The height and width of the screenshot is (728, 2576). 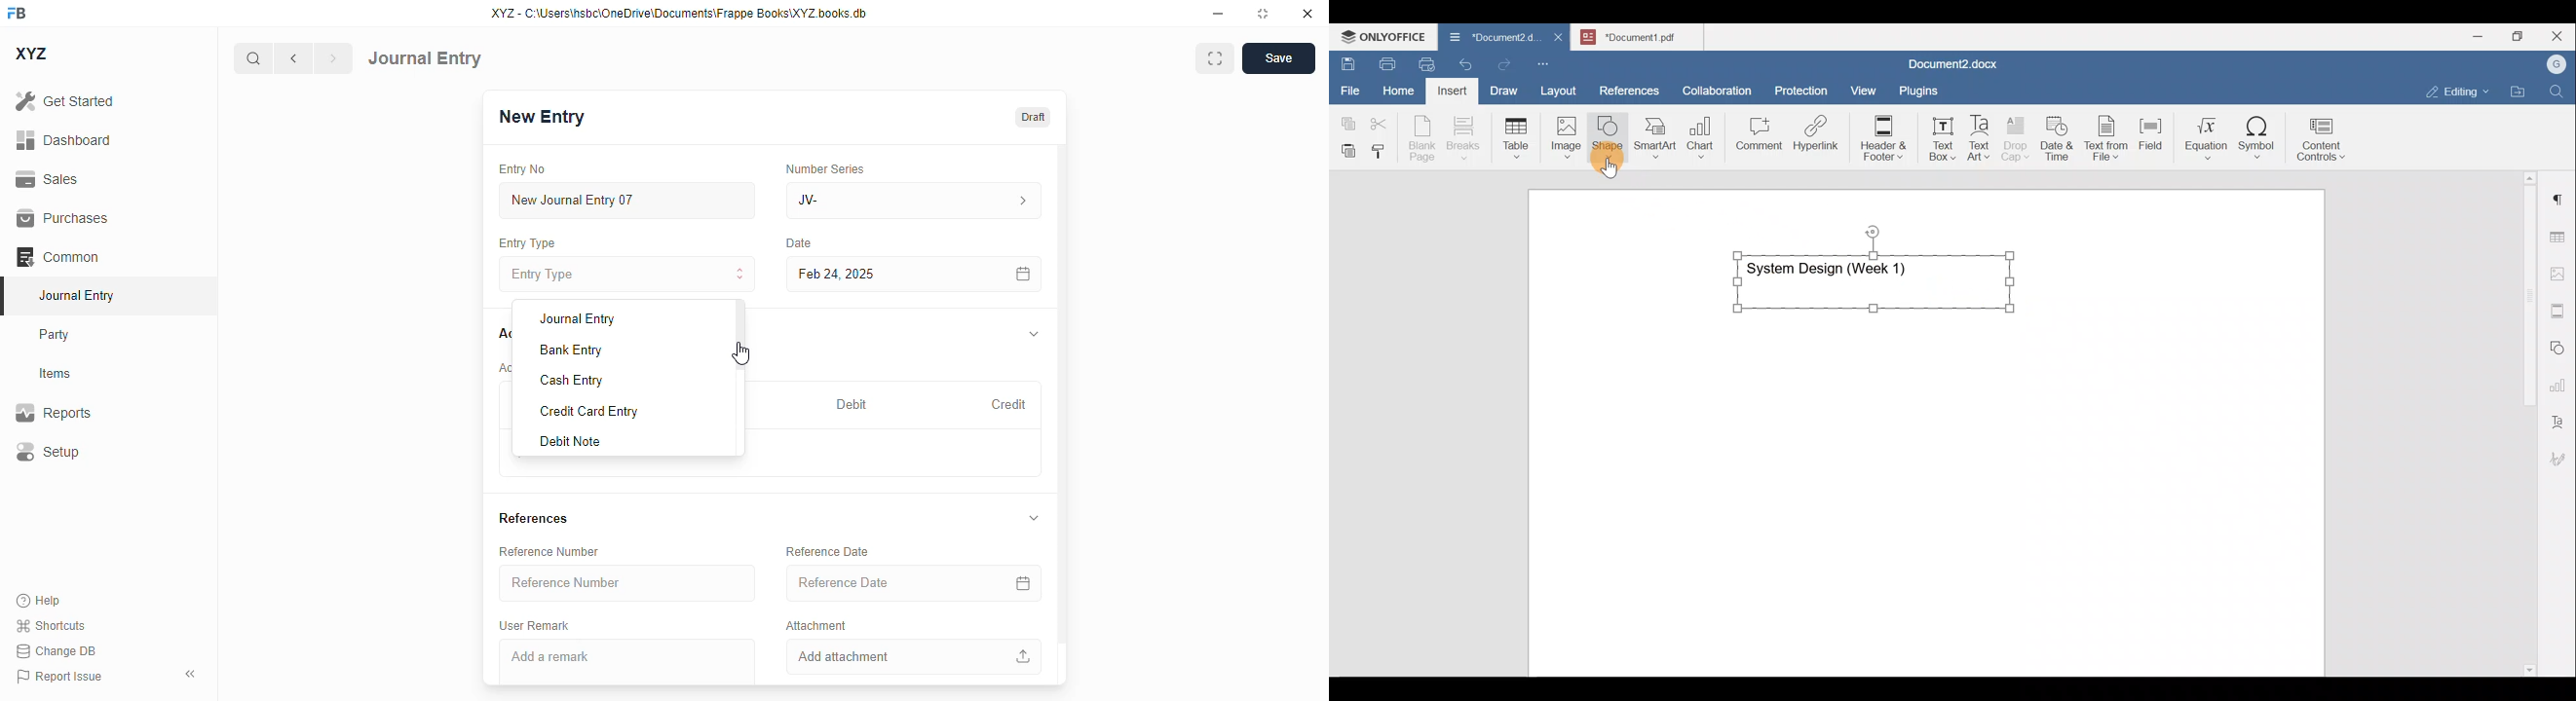 I want to click on credit card entry, so click(x=589, y=412).